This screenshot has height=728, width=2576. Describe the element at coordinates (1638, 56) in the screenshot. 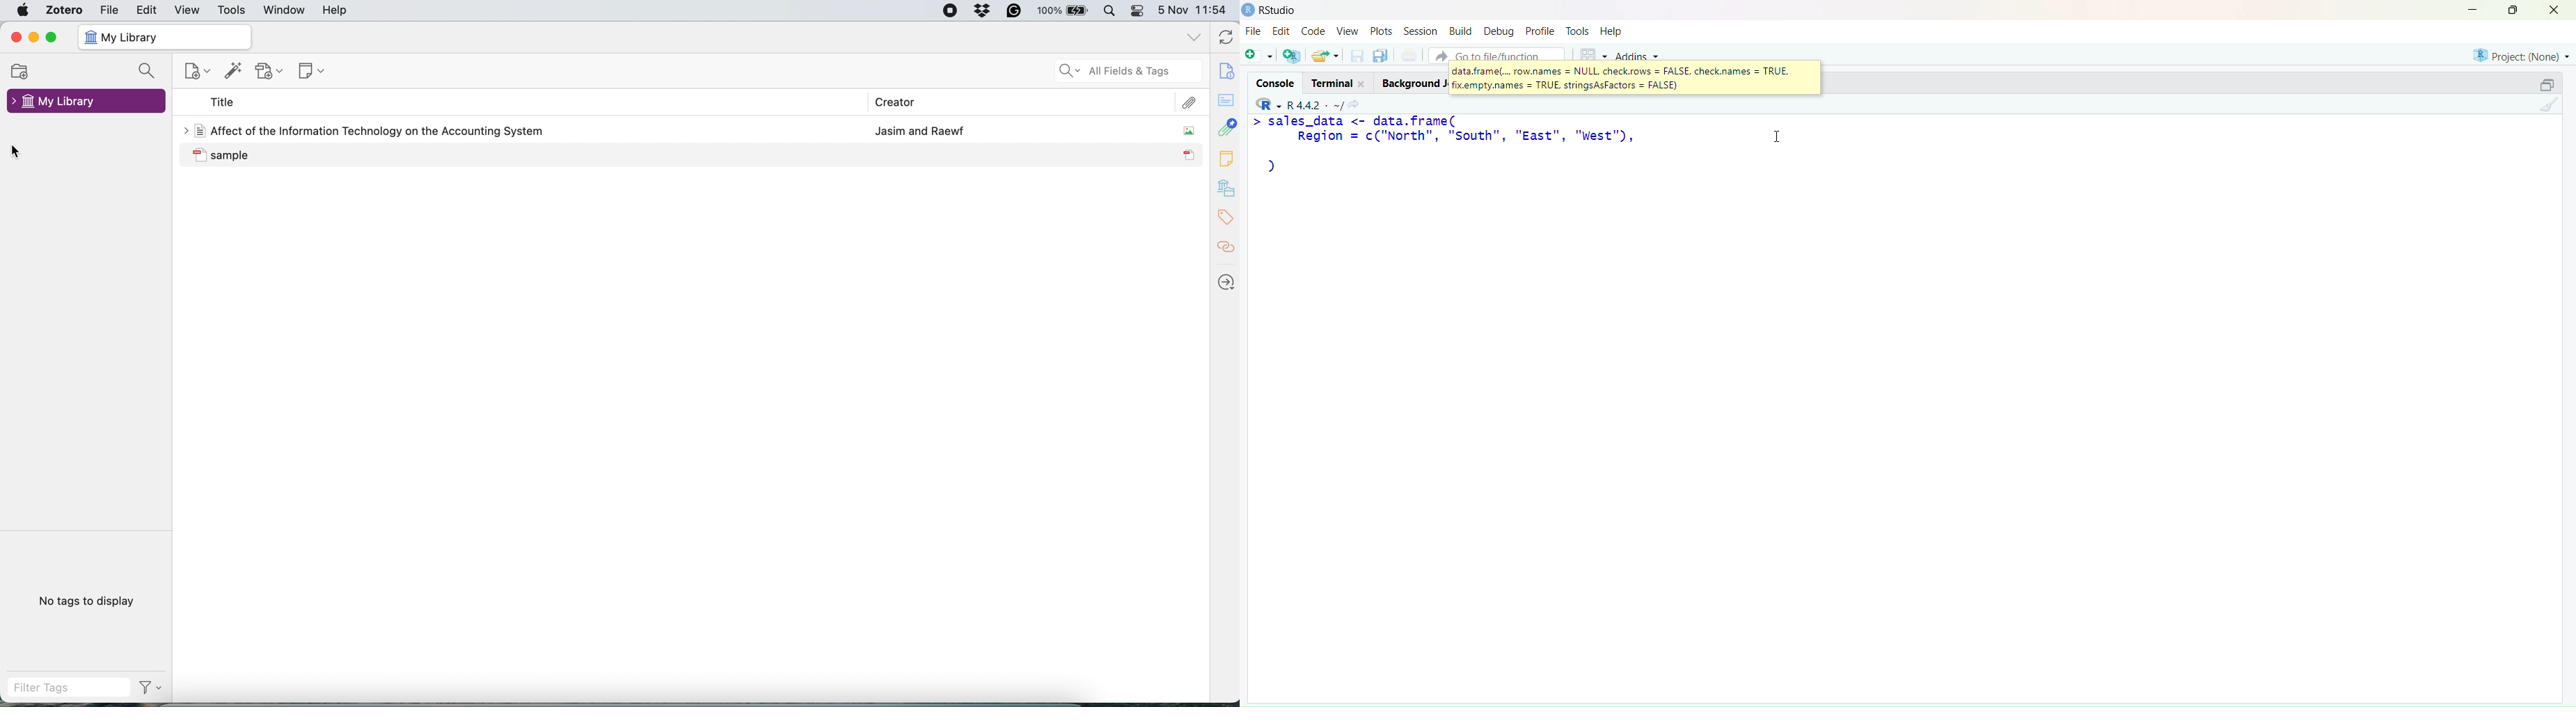

I see `Addins ~` at that location.